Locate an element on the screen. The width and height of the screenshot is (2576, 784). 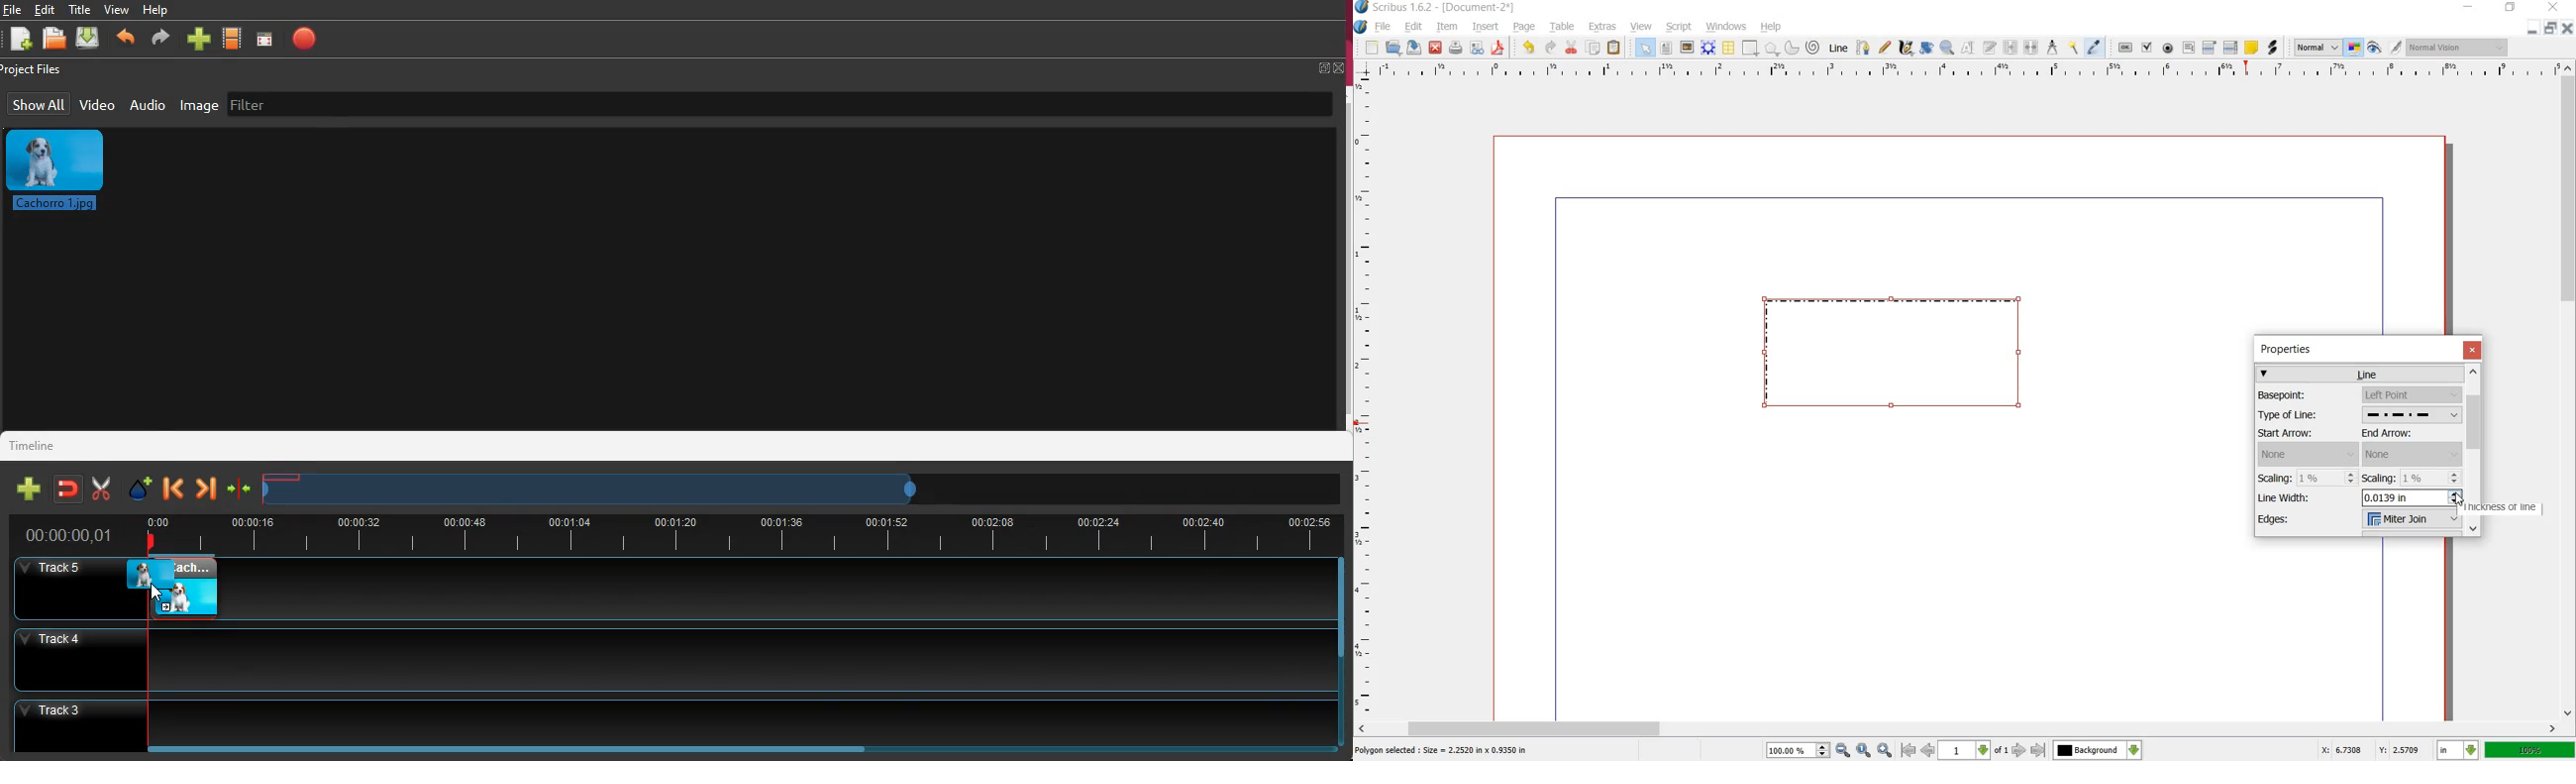
OPEN is located at coordinates (1394, 48).